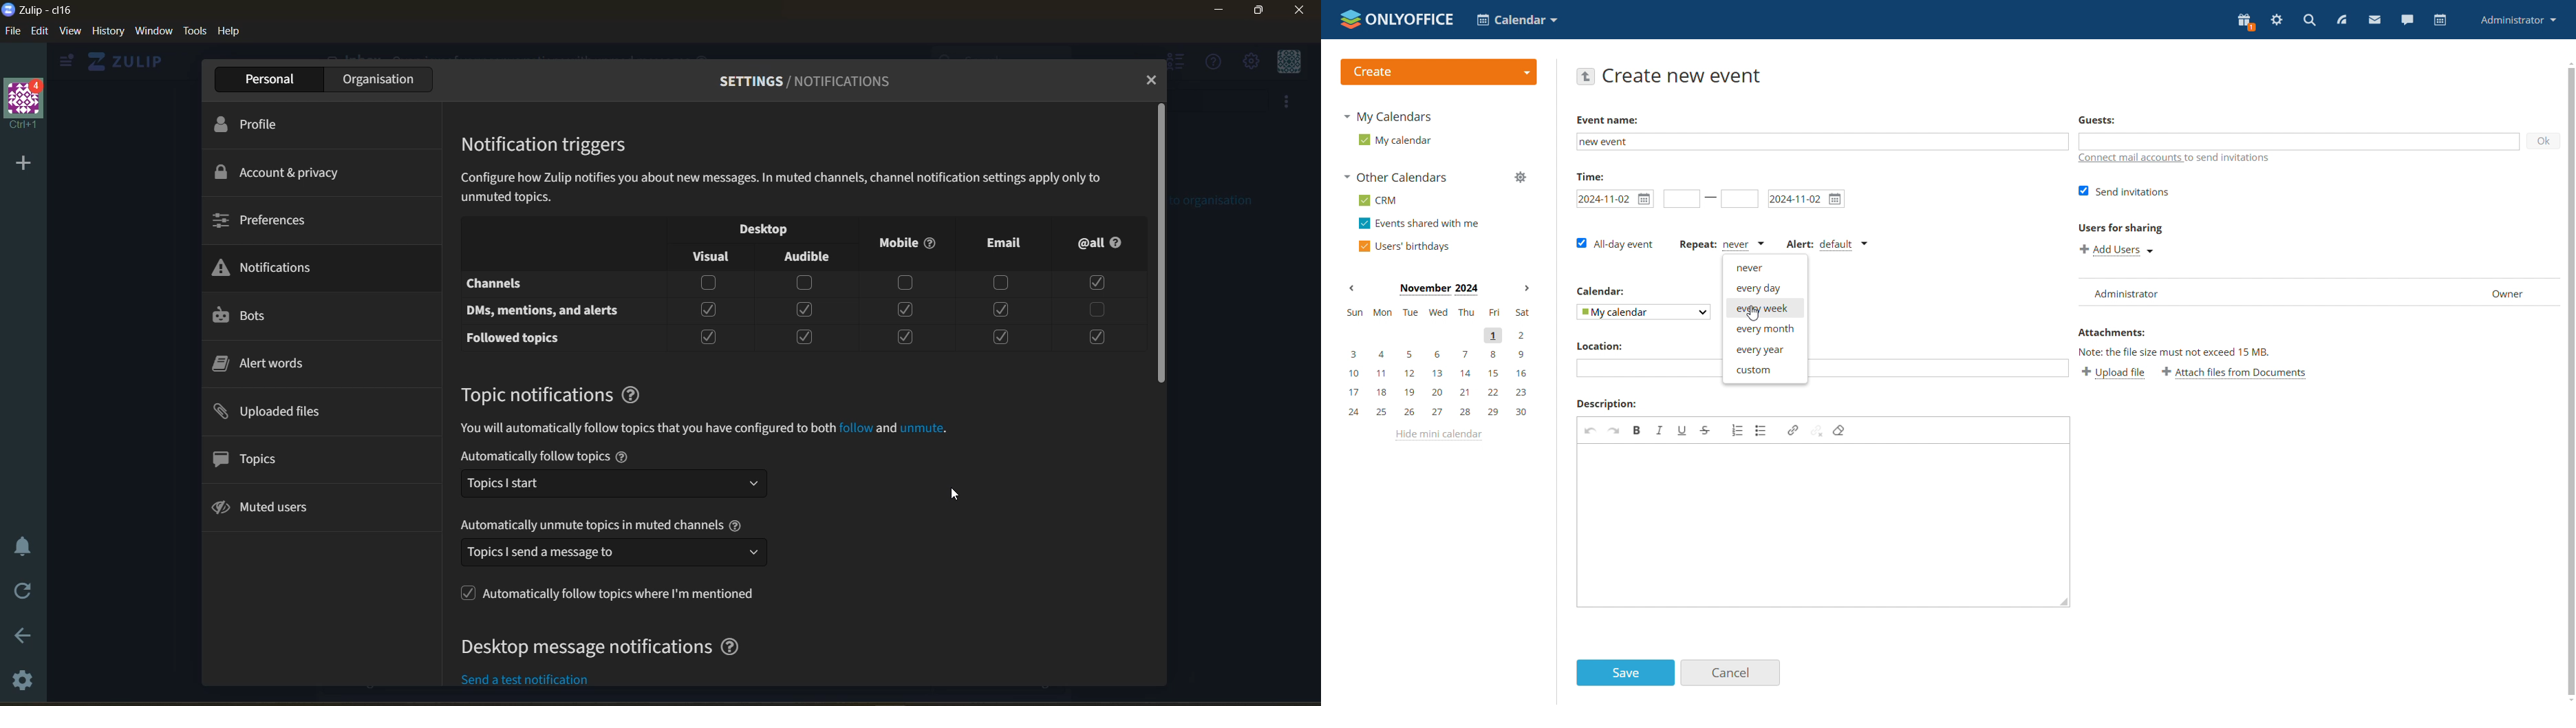 This screenshot has height=728, width=2576. I want to click on send invitations, so click(2121, 192).